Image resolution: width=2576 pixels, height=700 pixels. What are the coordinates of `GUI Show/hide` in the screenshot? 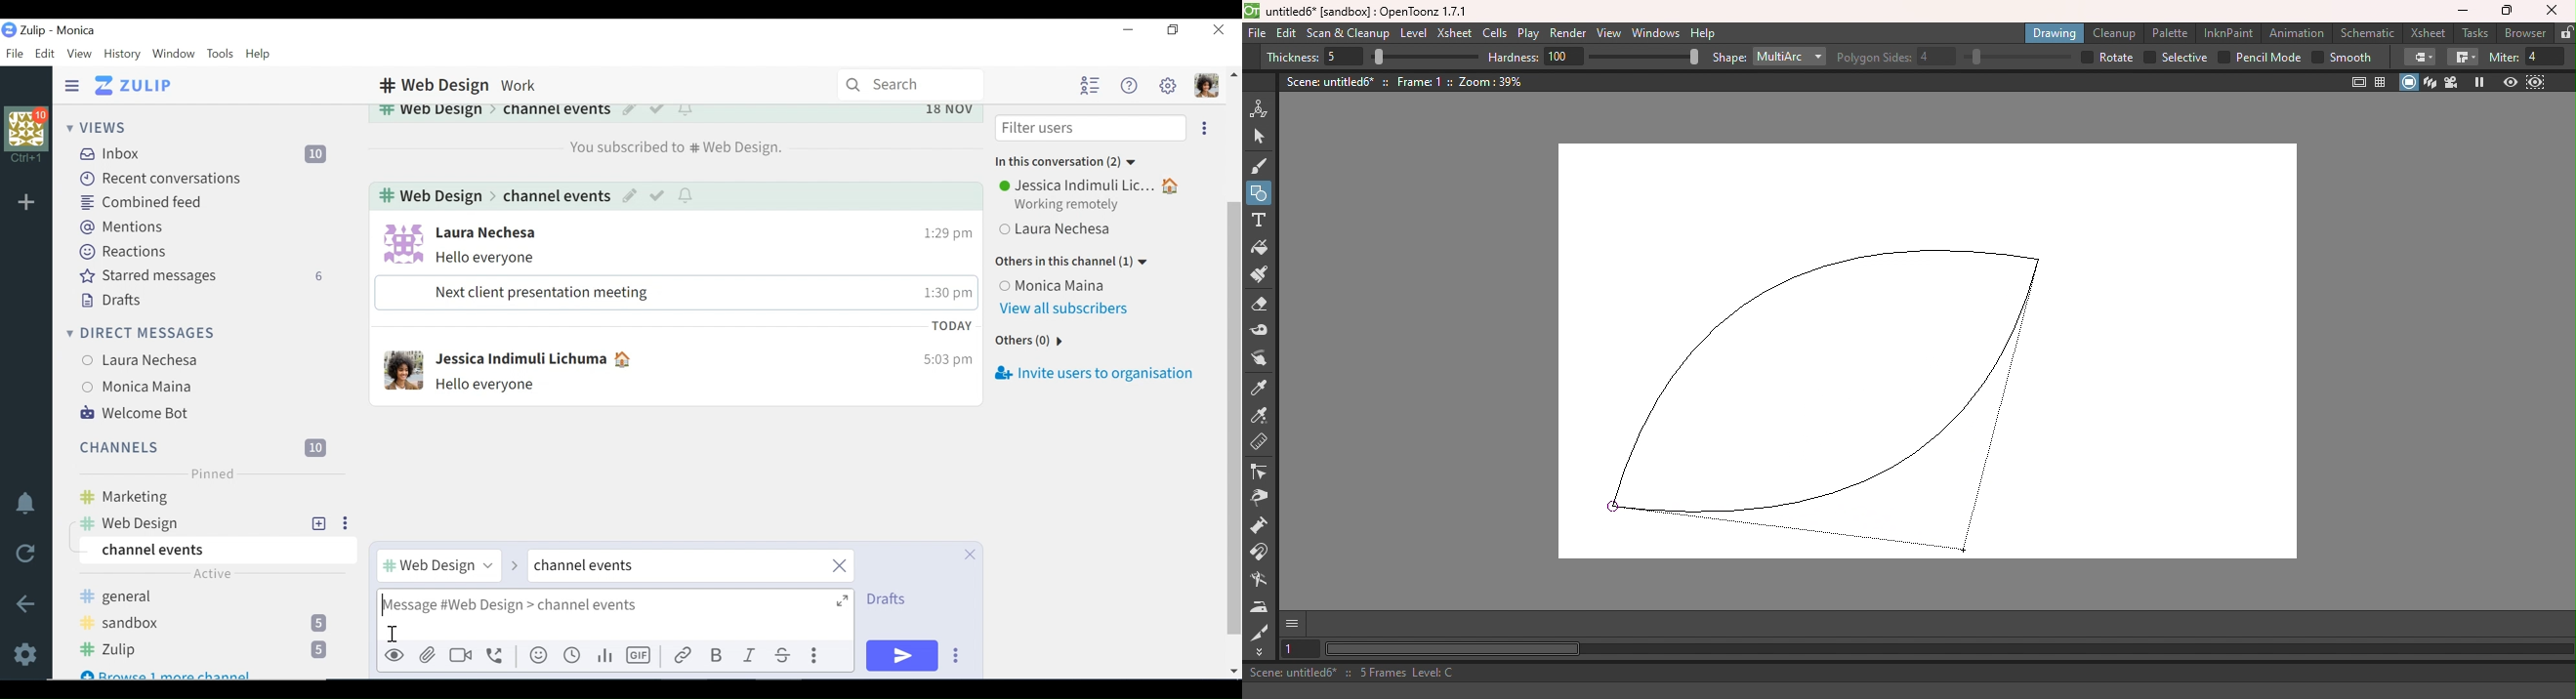 It's located at (1294, 624).